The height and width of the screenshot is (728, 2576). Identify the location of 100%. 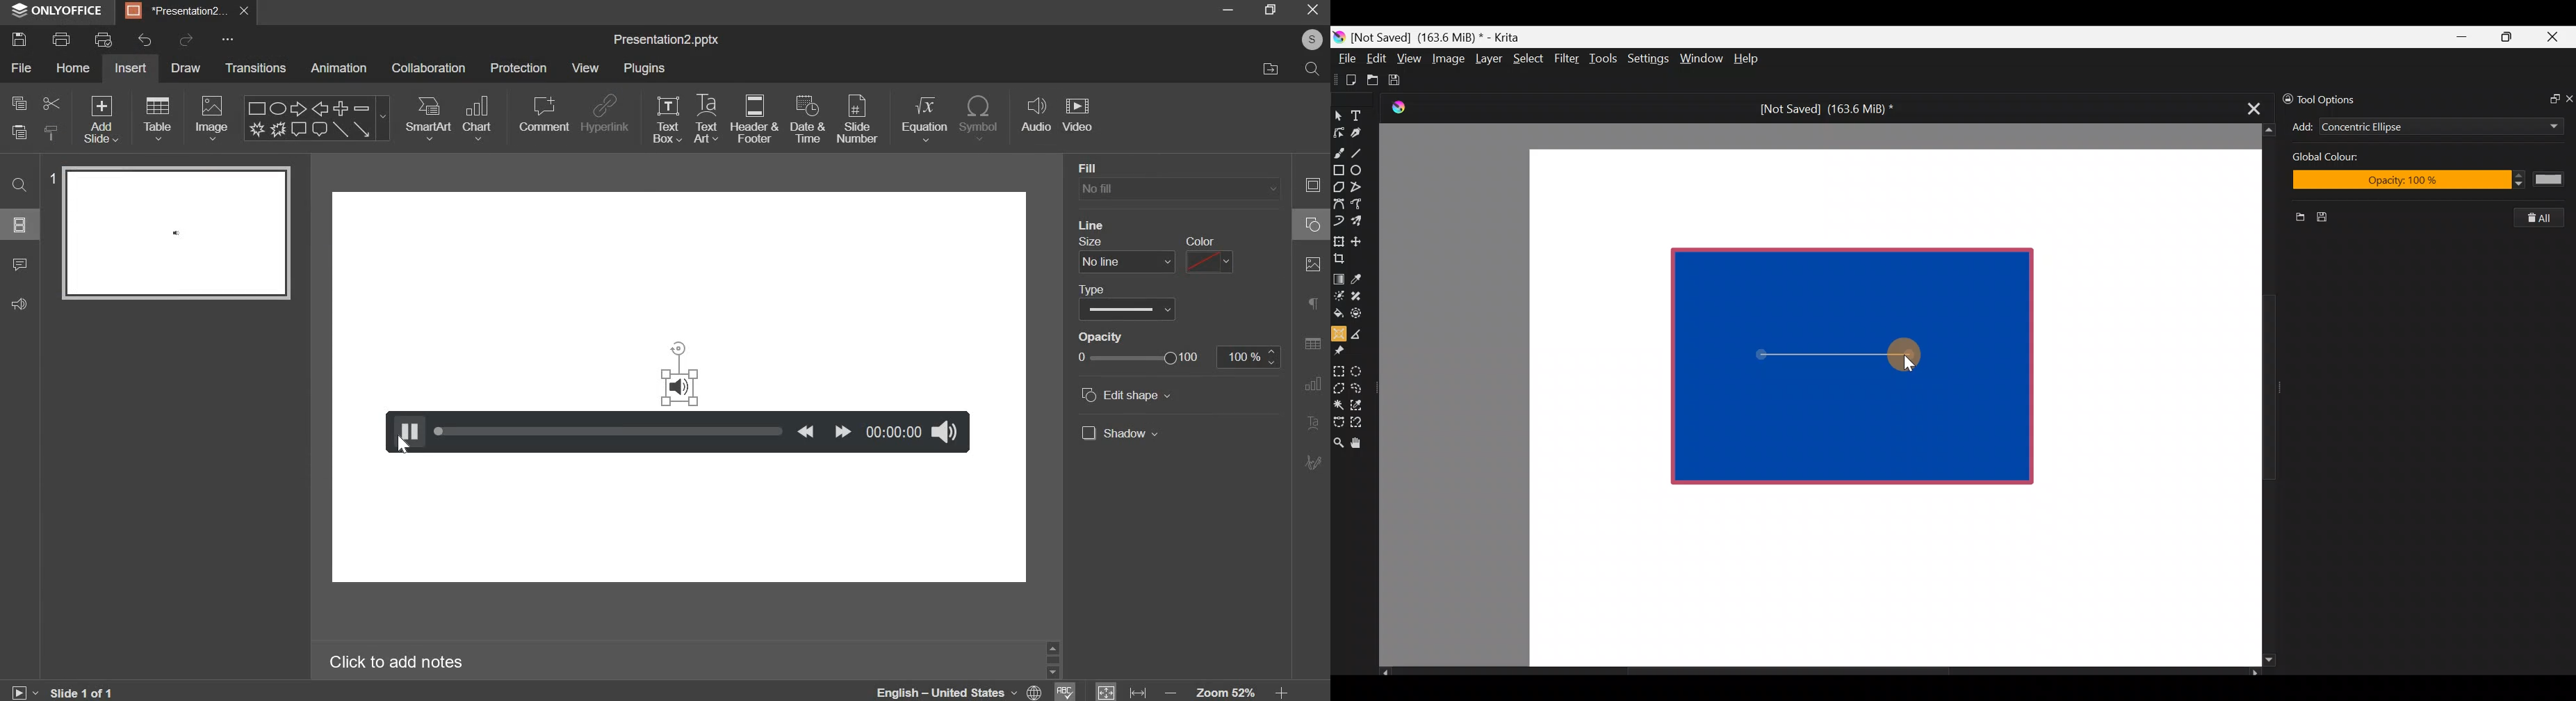
(1240, 357).